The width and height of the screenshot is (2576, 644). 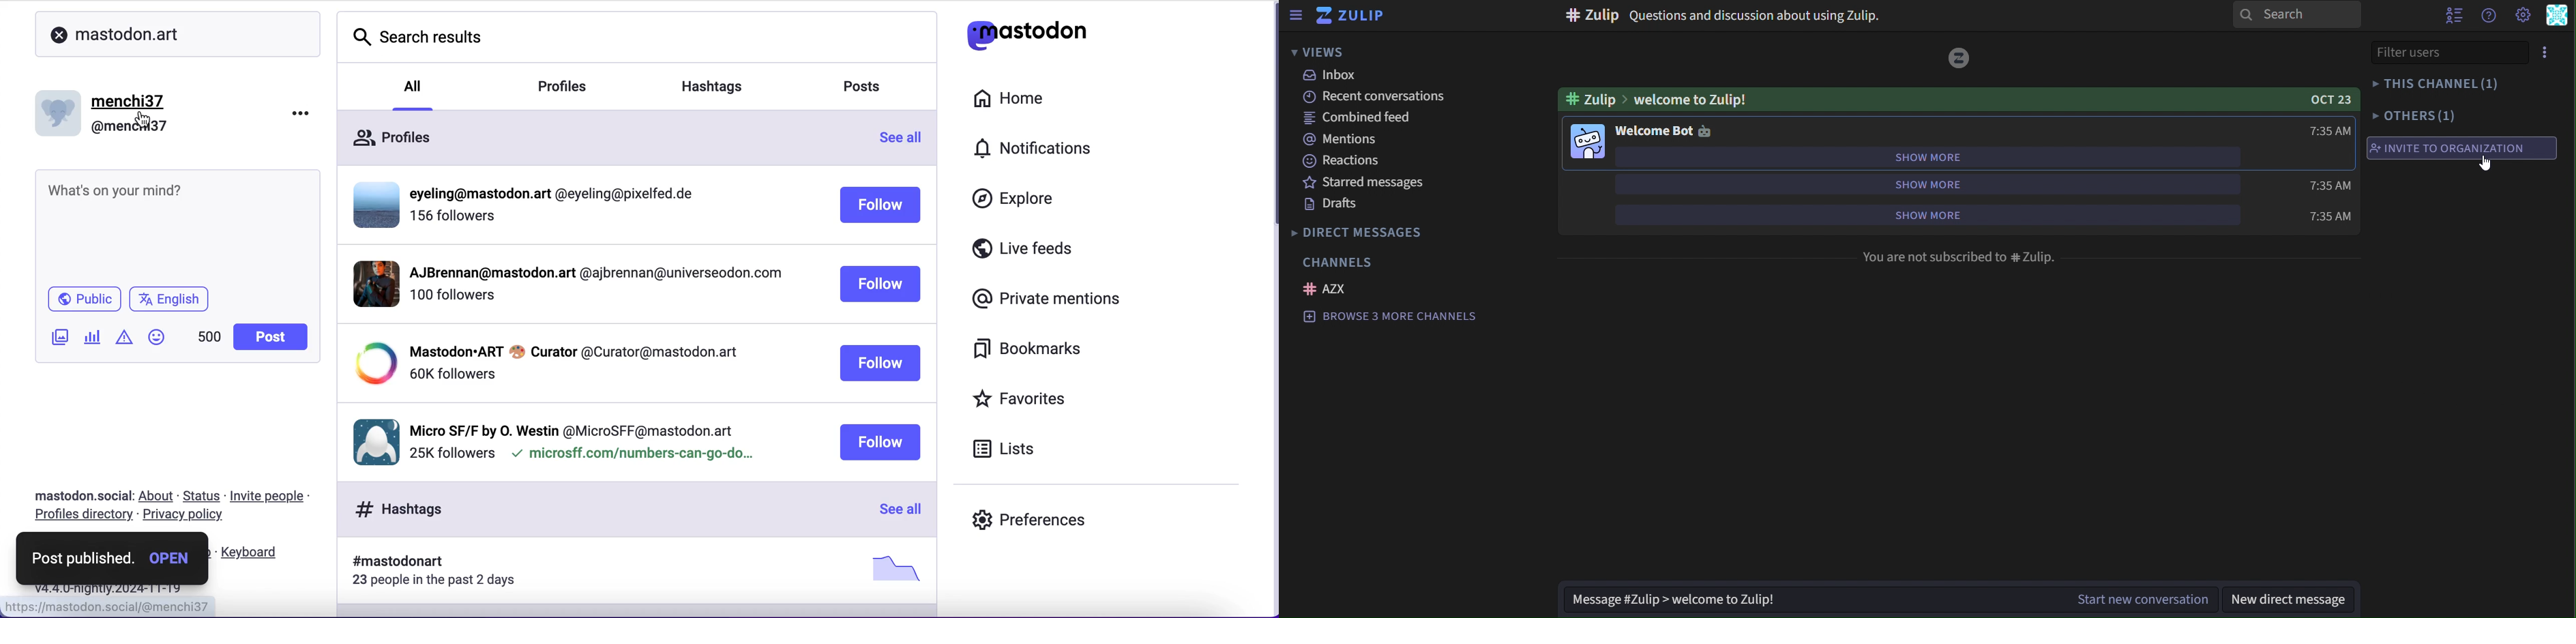 I want to click on status, so click(x=202, y=496).